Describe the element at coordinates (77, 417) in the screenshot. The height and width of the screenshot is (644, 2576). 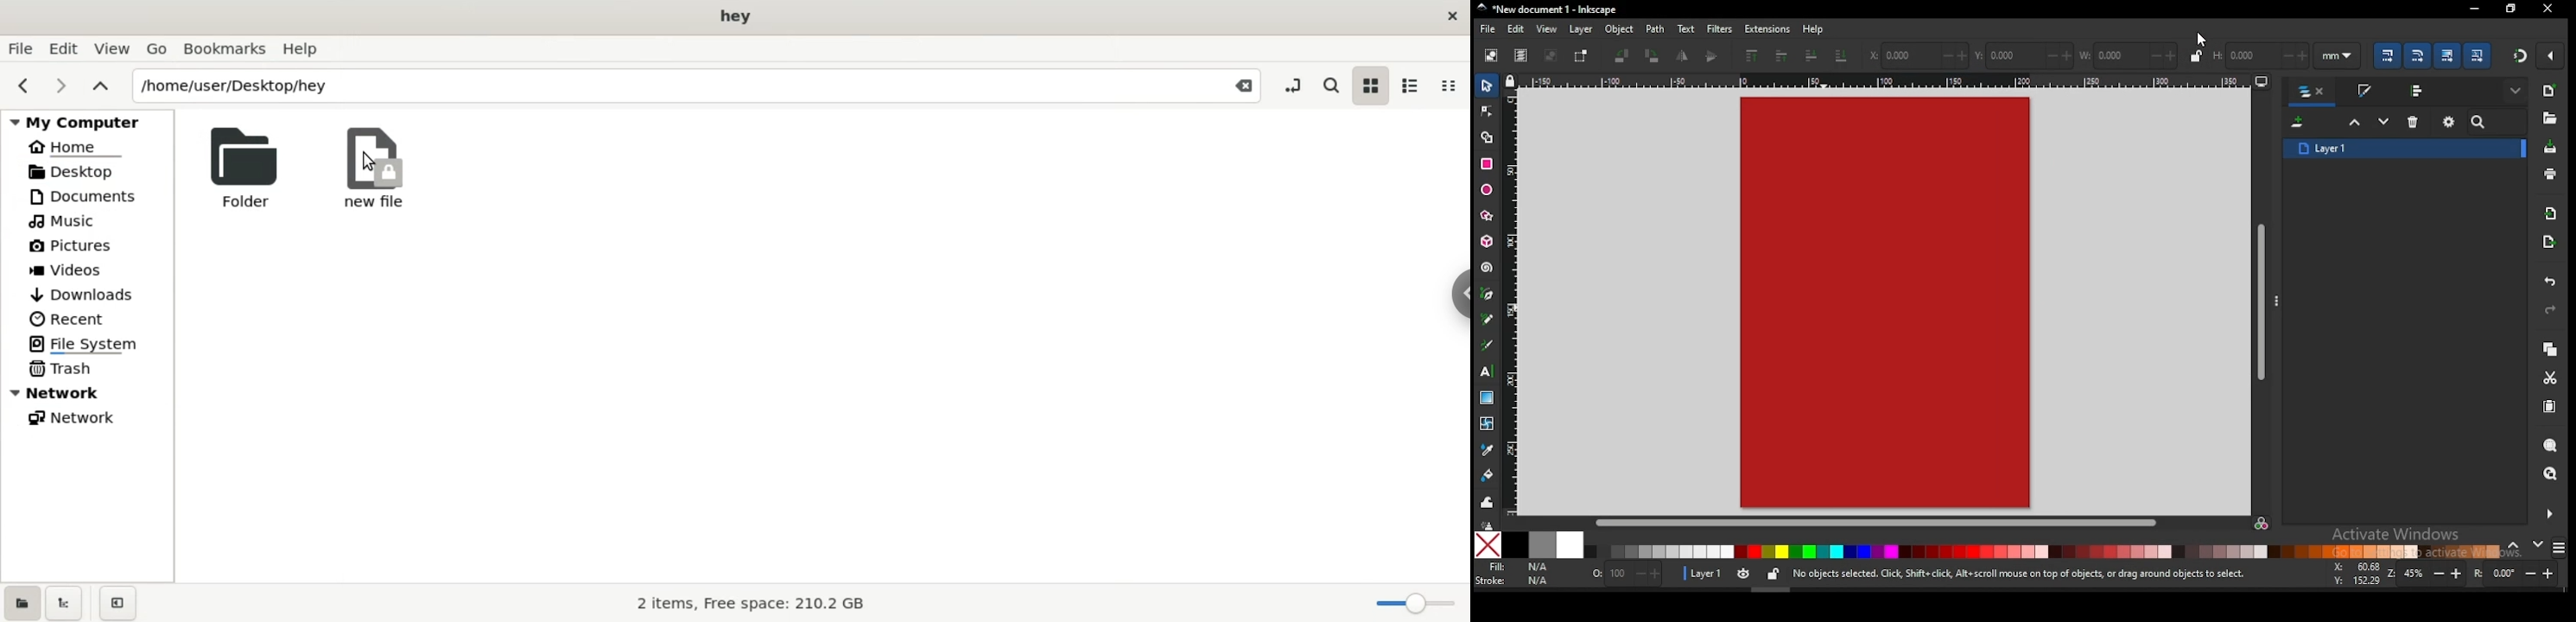
I see `Network` at that location.